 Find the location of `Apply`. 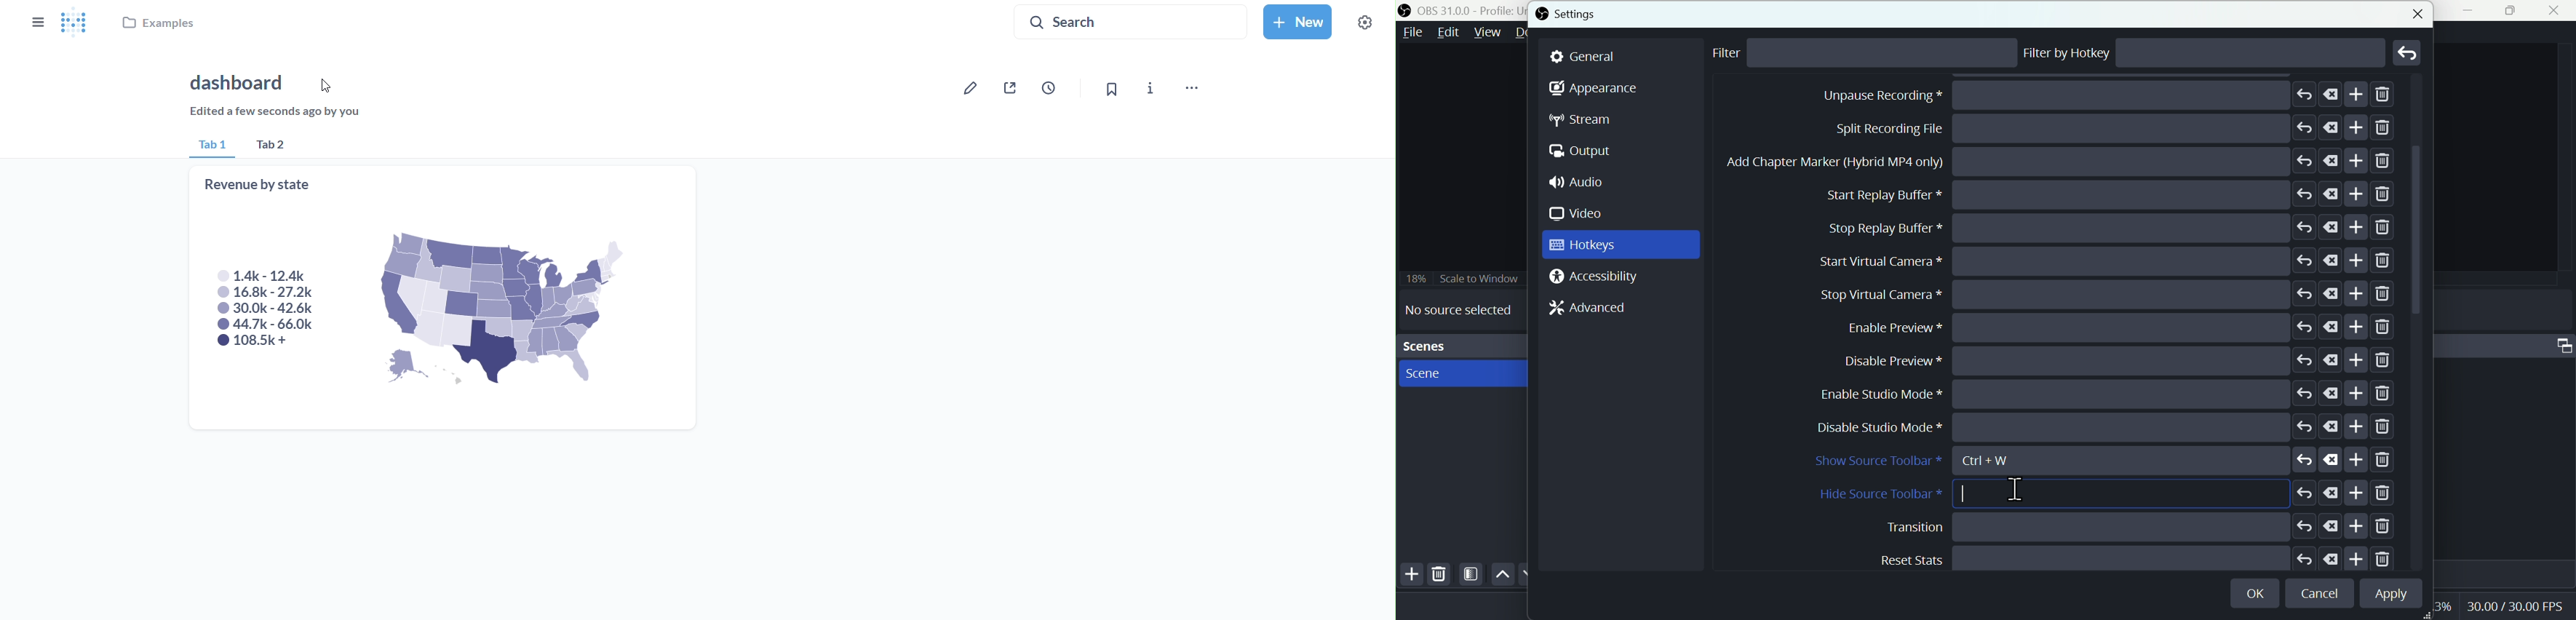

Apply is located at coordinates (2389, 594).